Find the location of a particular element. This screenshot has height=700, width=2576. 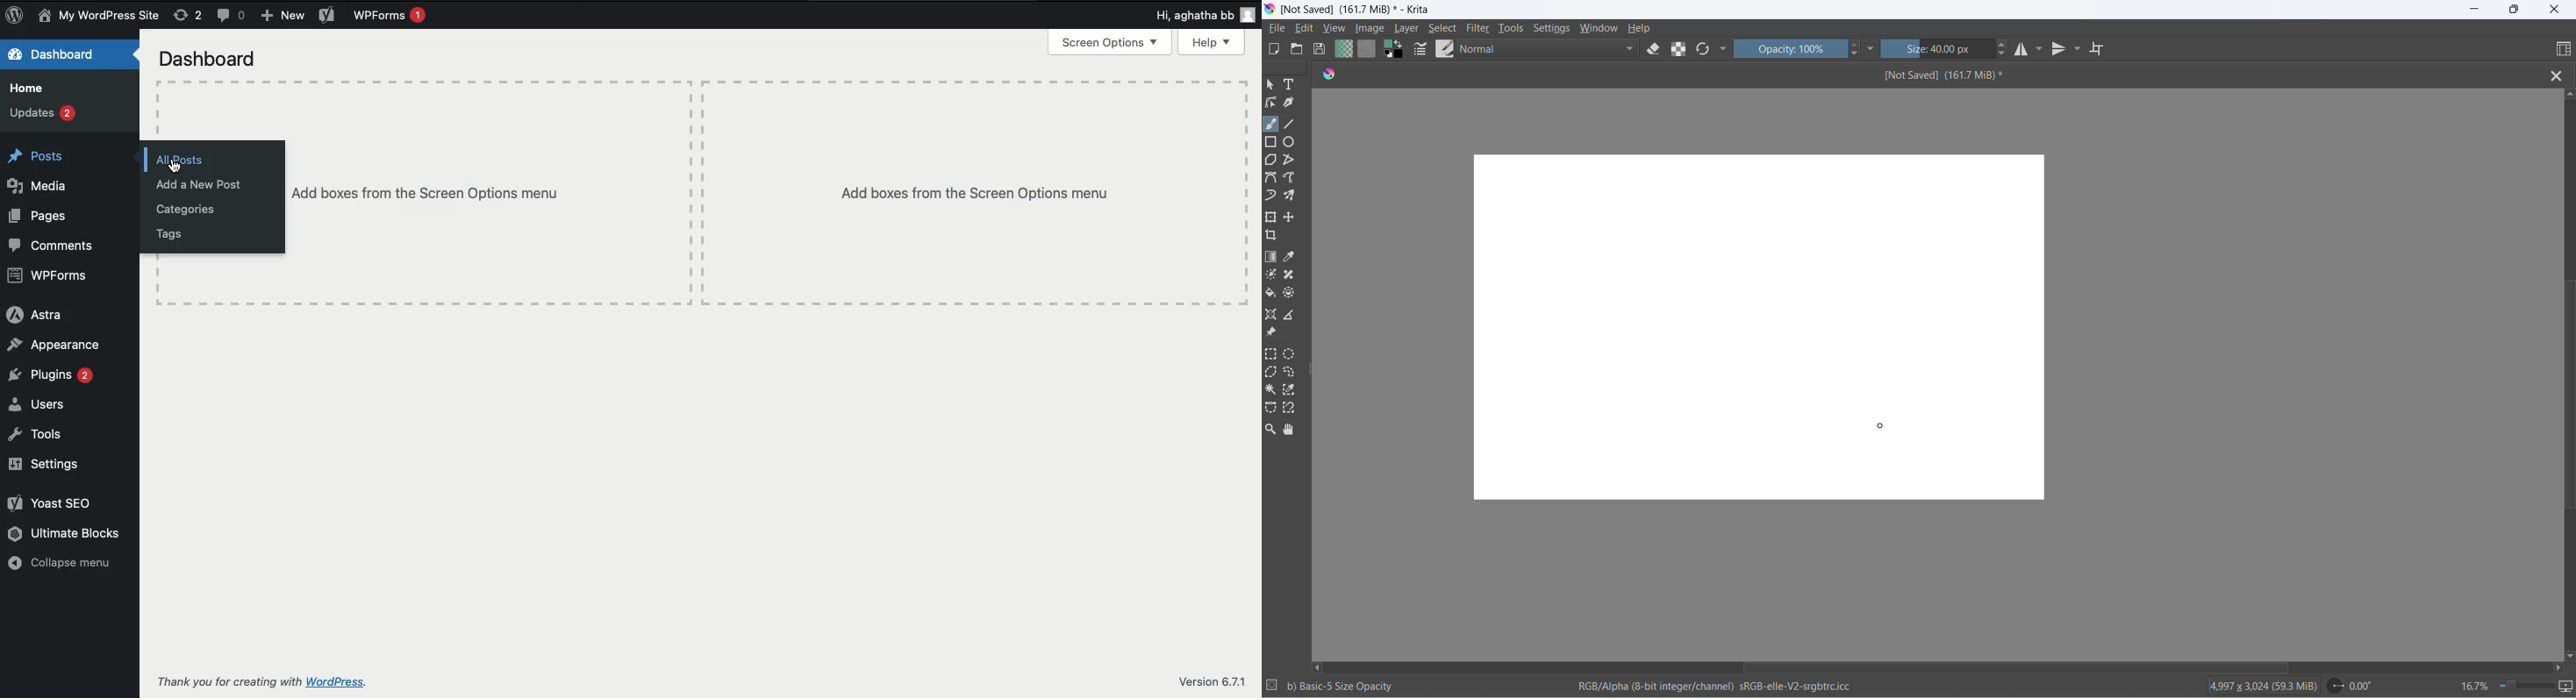

save is located at coordinates (1320, 51).